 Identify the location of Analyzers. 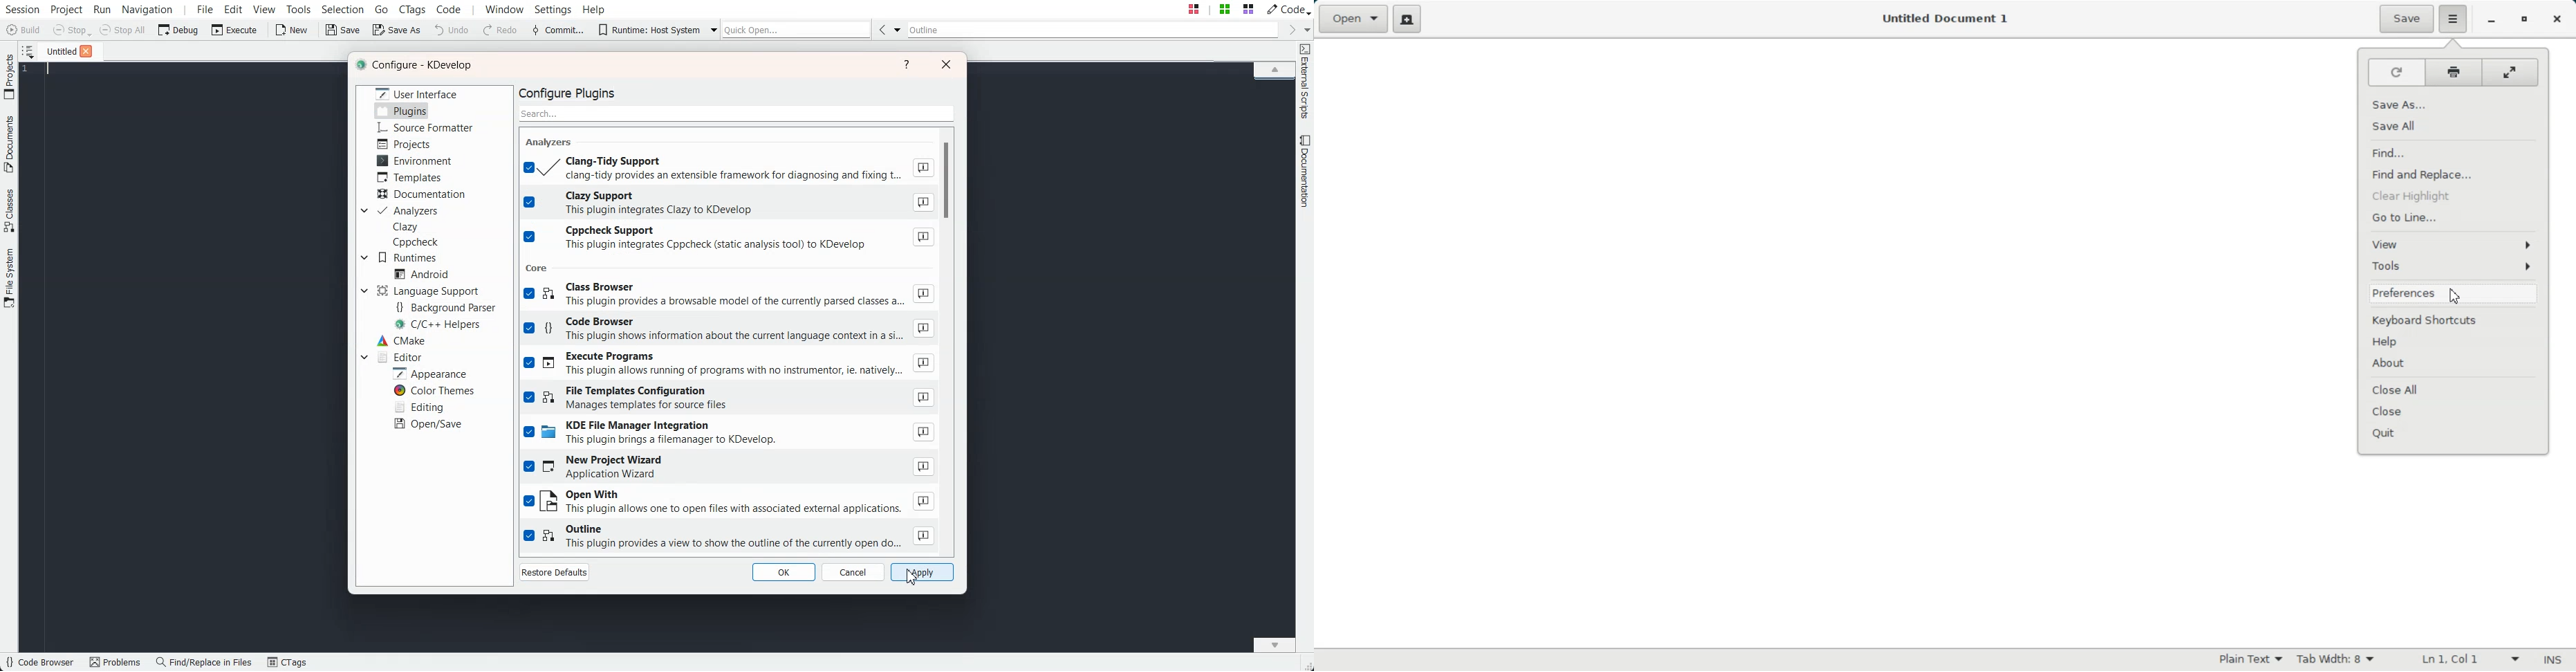
(408, 211).